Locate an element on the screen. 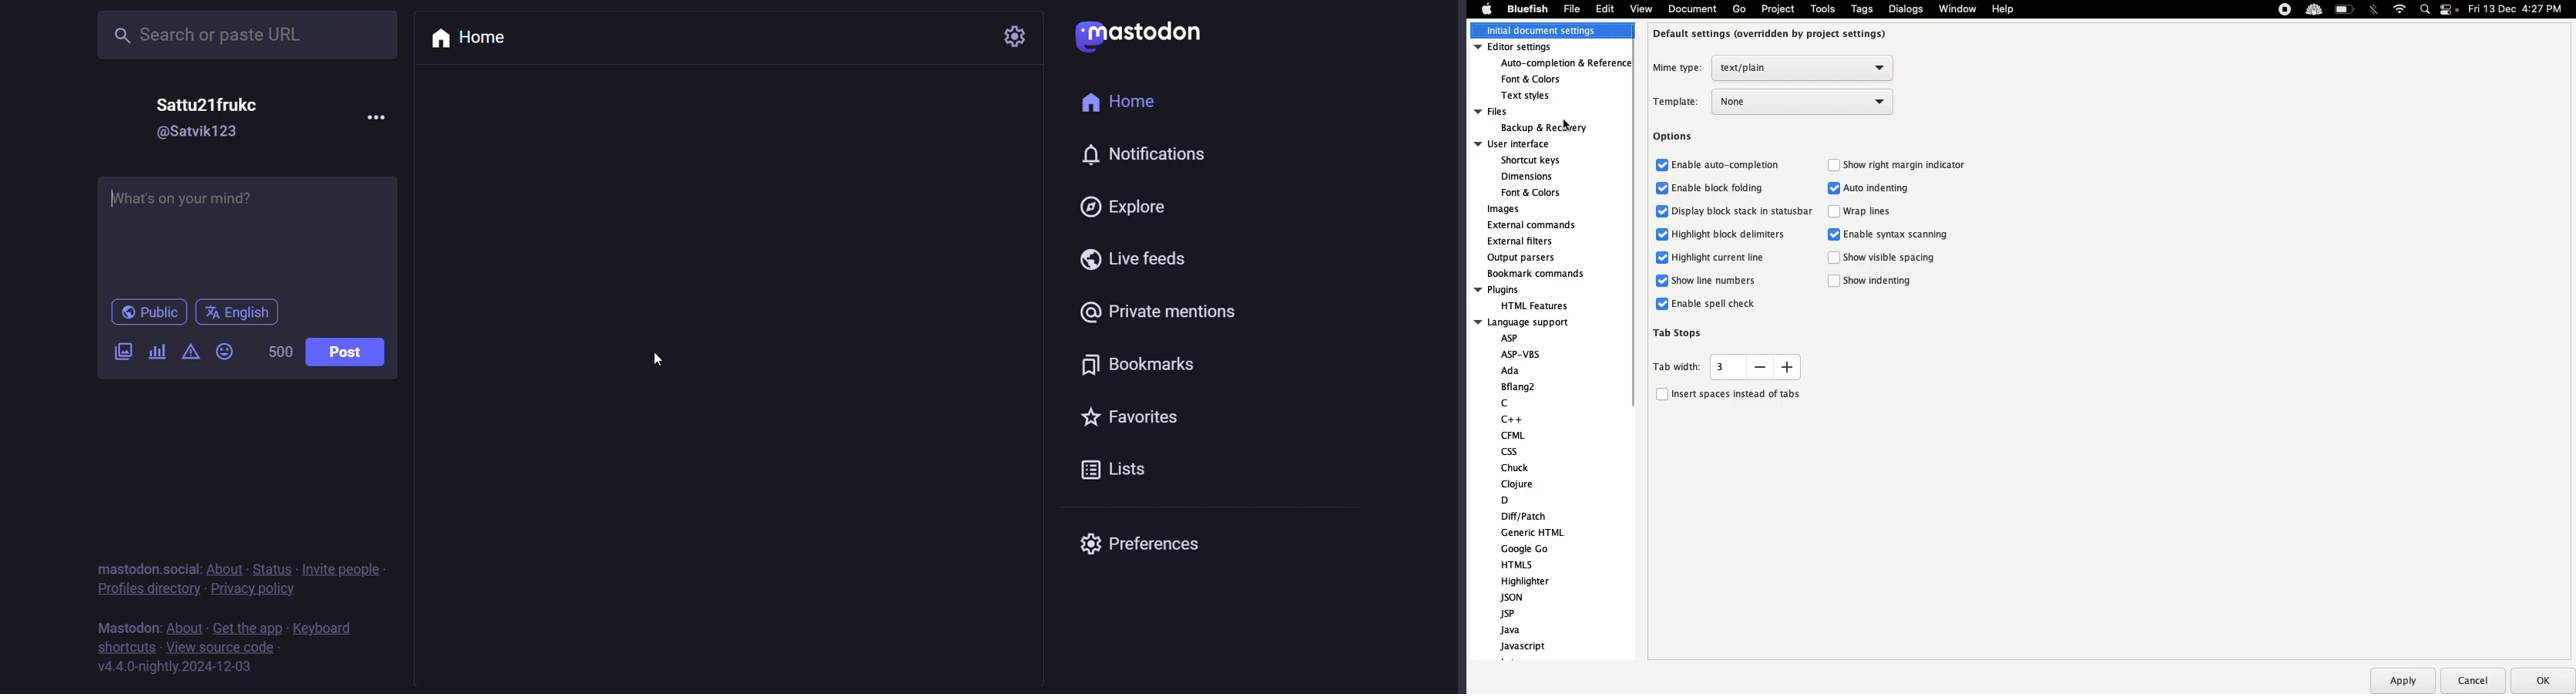 This screenshot has width=2576, height=700. Bluetooth is located at coordinates (2373, 9).